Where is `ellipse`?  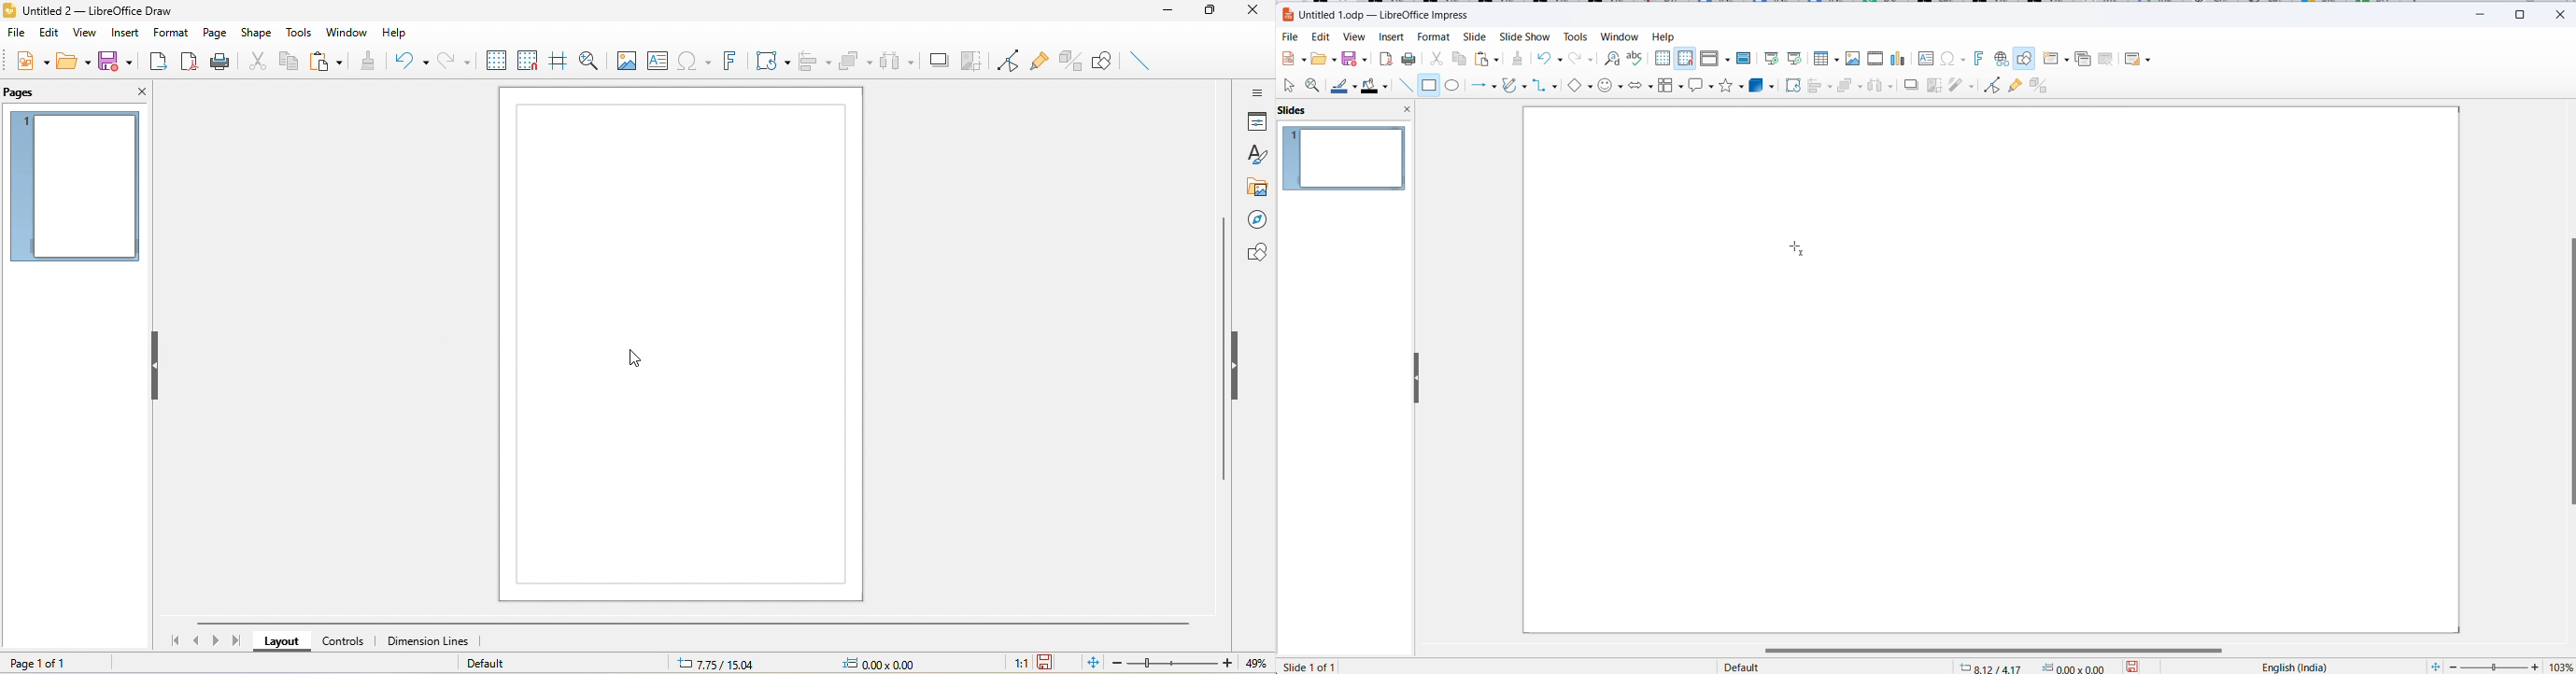
ellipse is located at coordinates (1455, 86).